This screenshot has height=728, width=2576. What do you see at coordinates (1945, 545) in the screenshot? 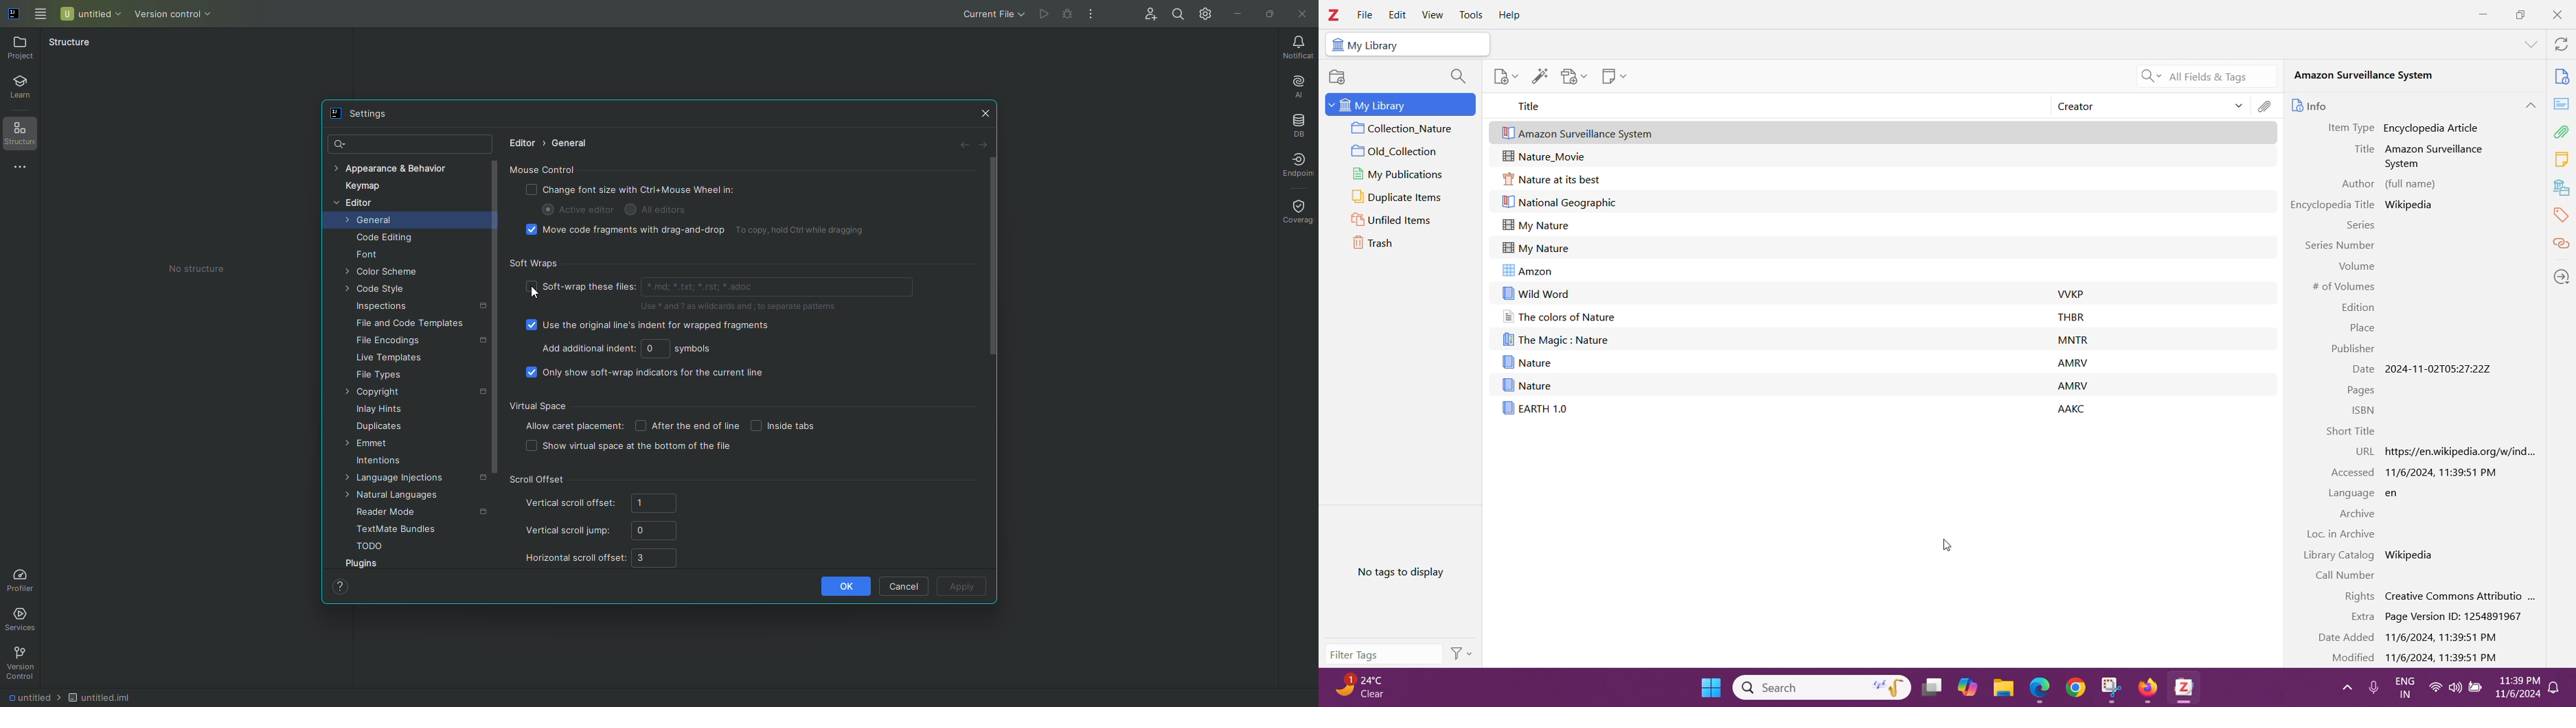
I see `Cursor` at bounding box center [1945, 545].